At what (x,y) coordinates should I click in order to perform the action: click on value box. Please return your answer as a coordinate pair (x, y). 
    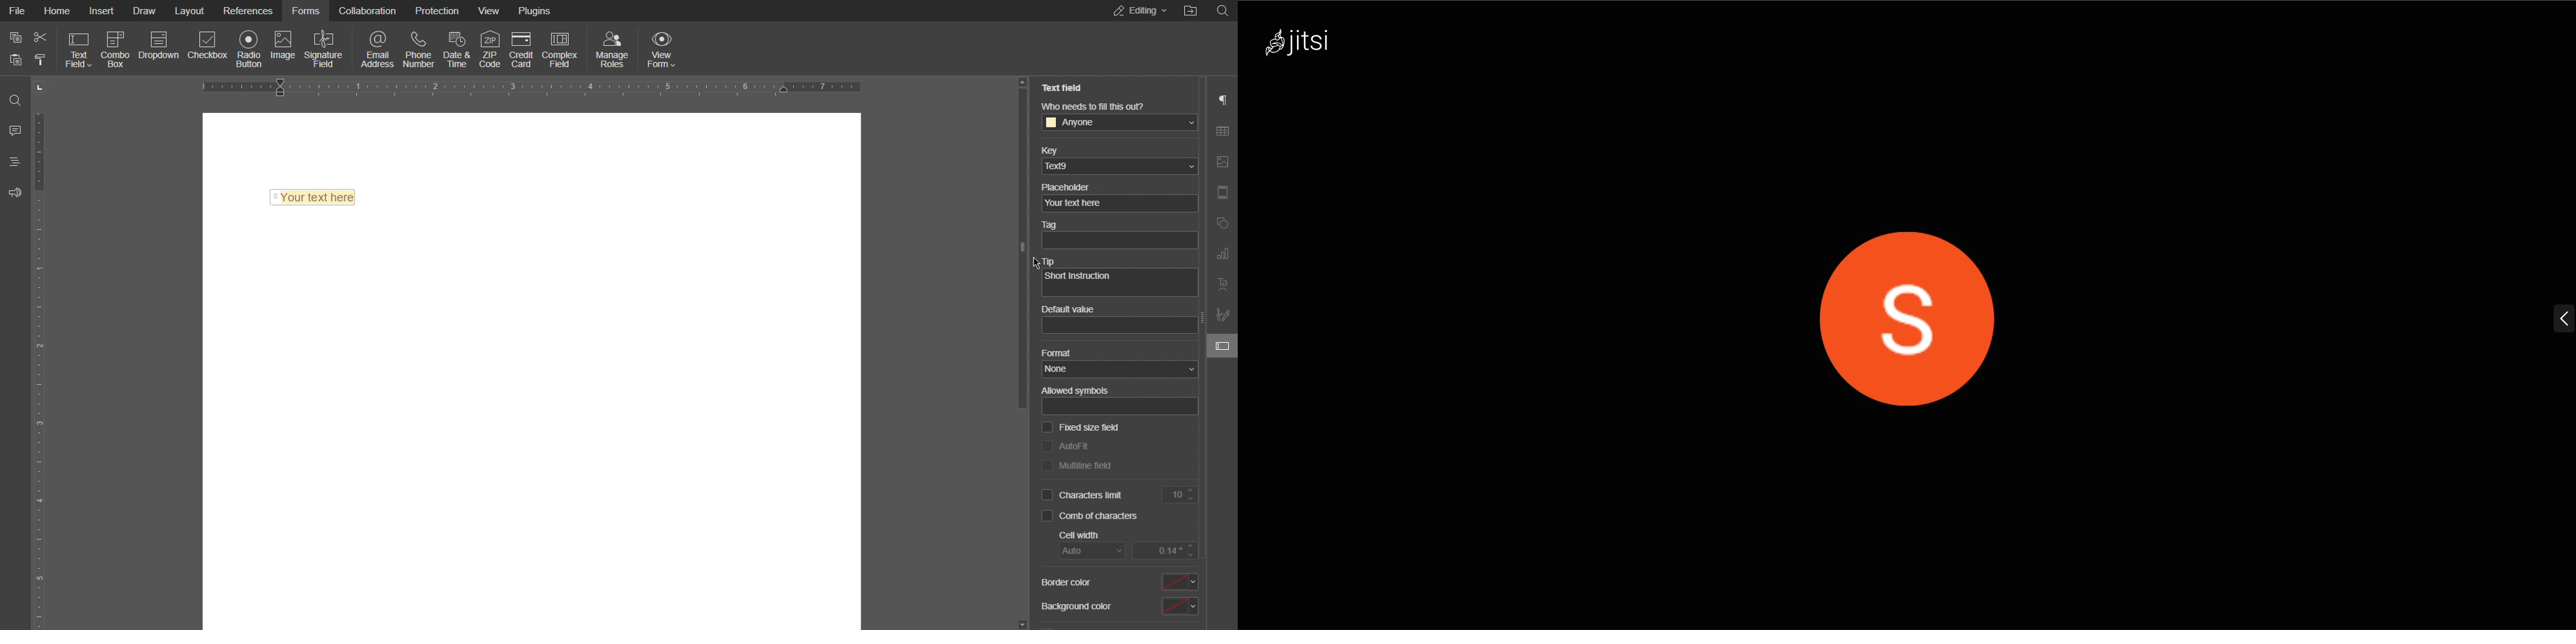
    Looking at the image, I should click on (1121, 325).